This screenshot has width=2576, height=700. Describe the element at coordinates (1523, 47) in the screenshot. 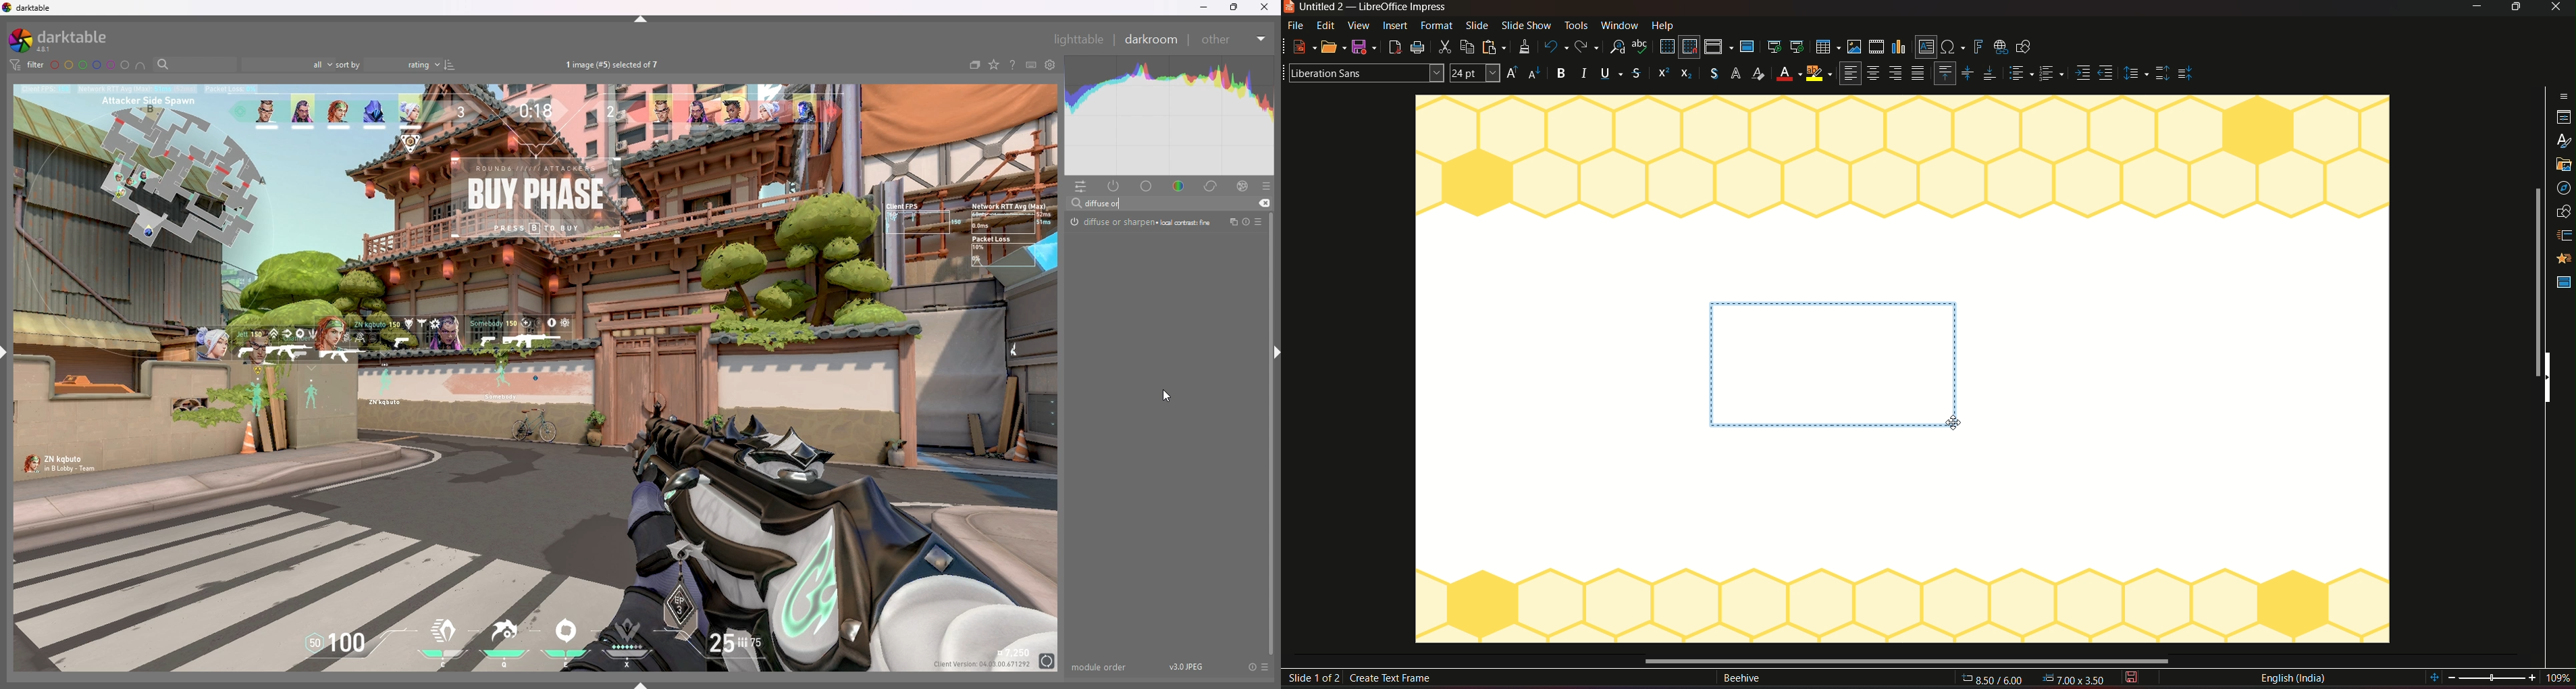

I see `clone formatting` at that location.